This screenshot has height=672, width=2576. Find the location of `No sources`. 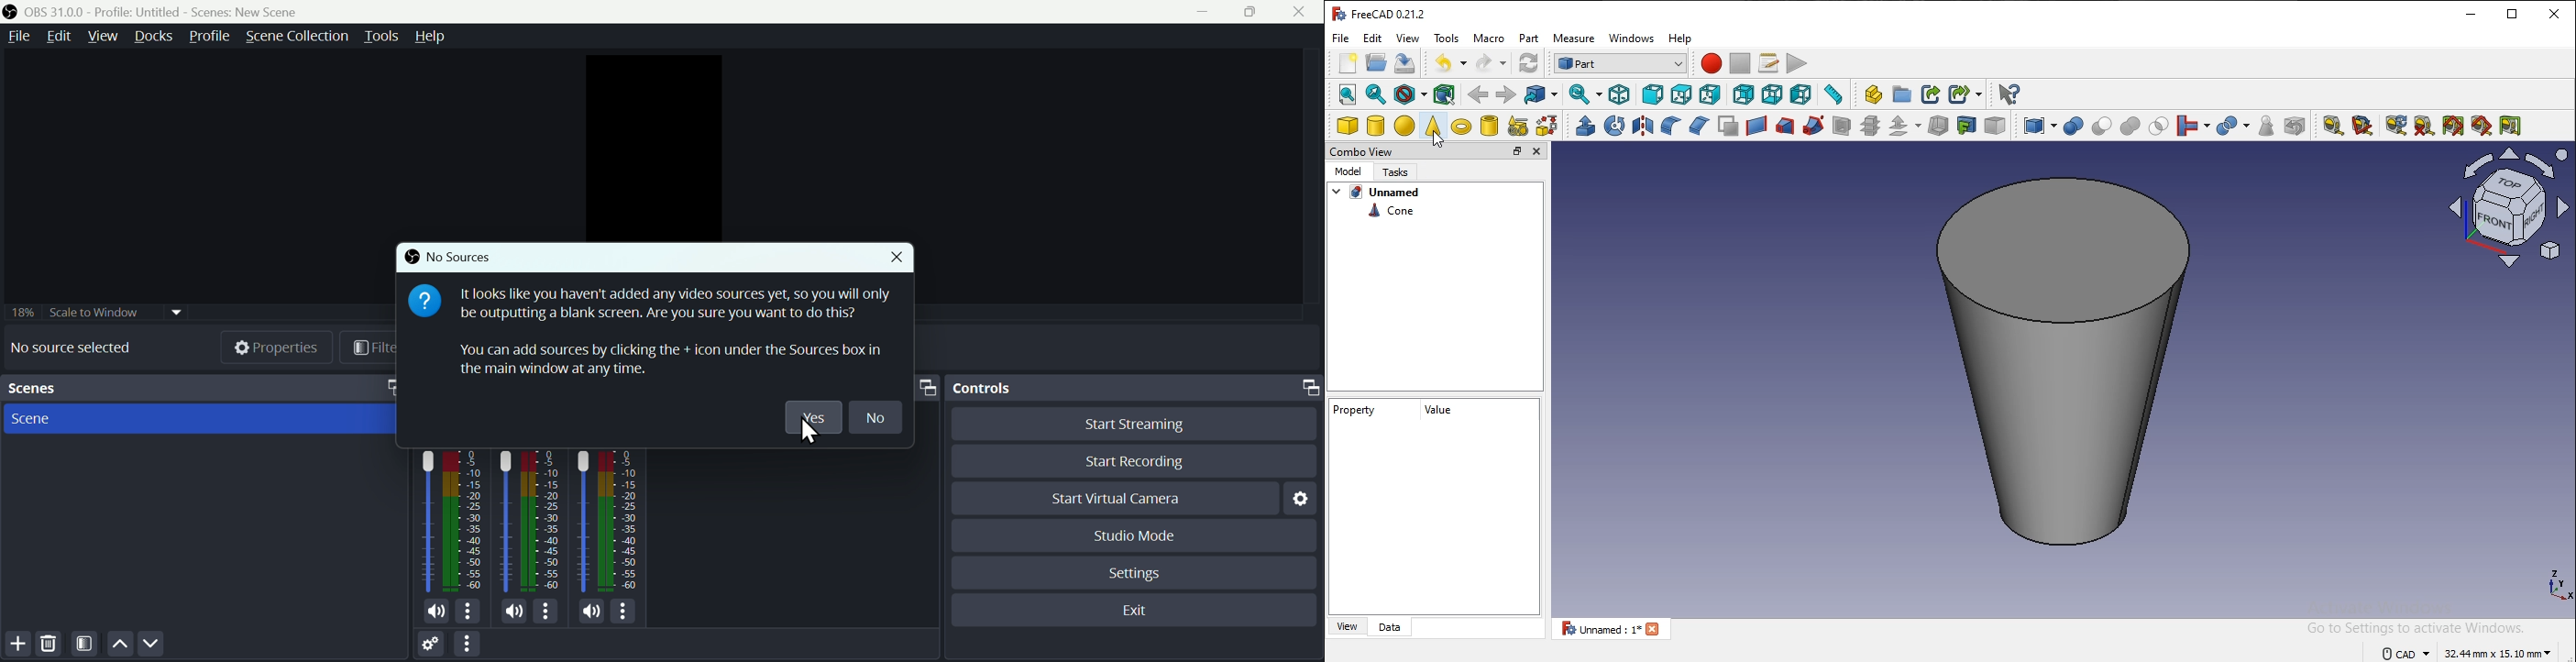

No sources is located at coordinates (447, 257).